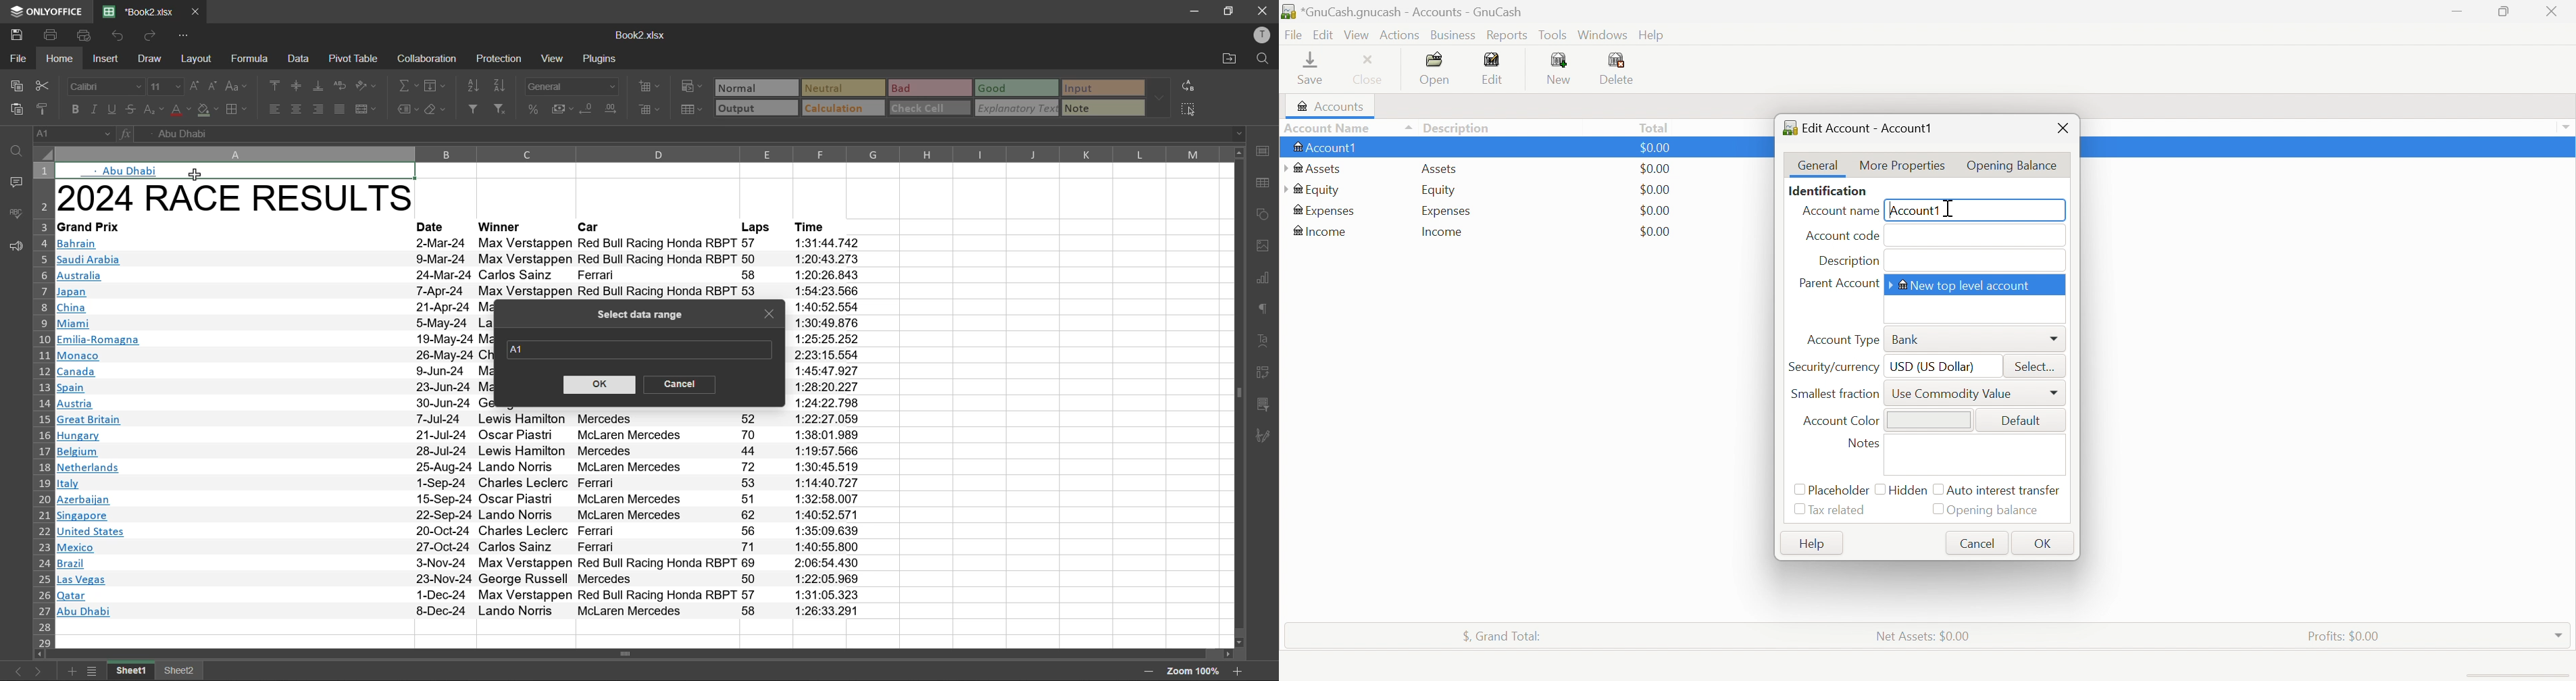 Image resolution: width=2576 pixels, height=700 pixels. I want to click on bold, so click(74, 109).